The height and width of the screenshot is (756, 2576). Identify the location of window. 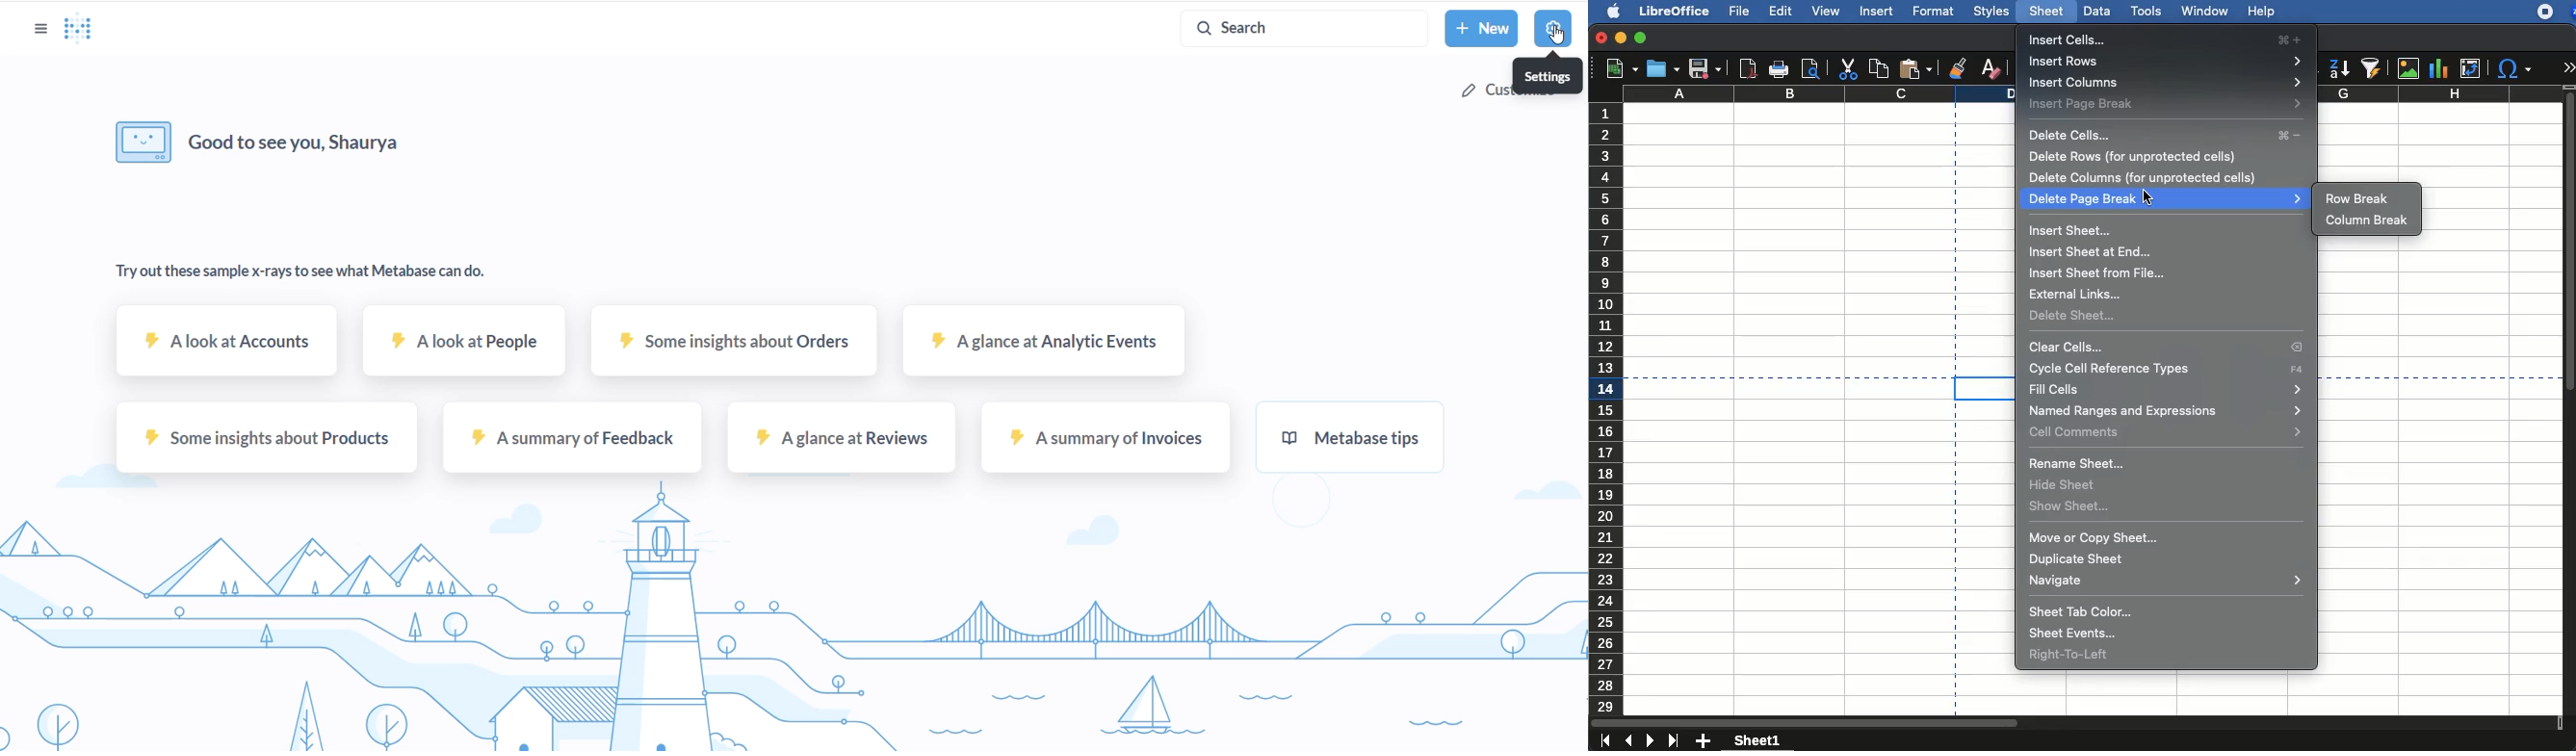
(2203, 13).